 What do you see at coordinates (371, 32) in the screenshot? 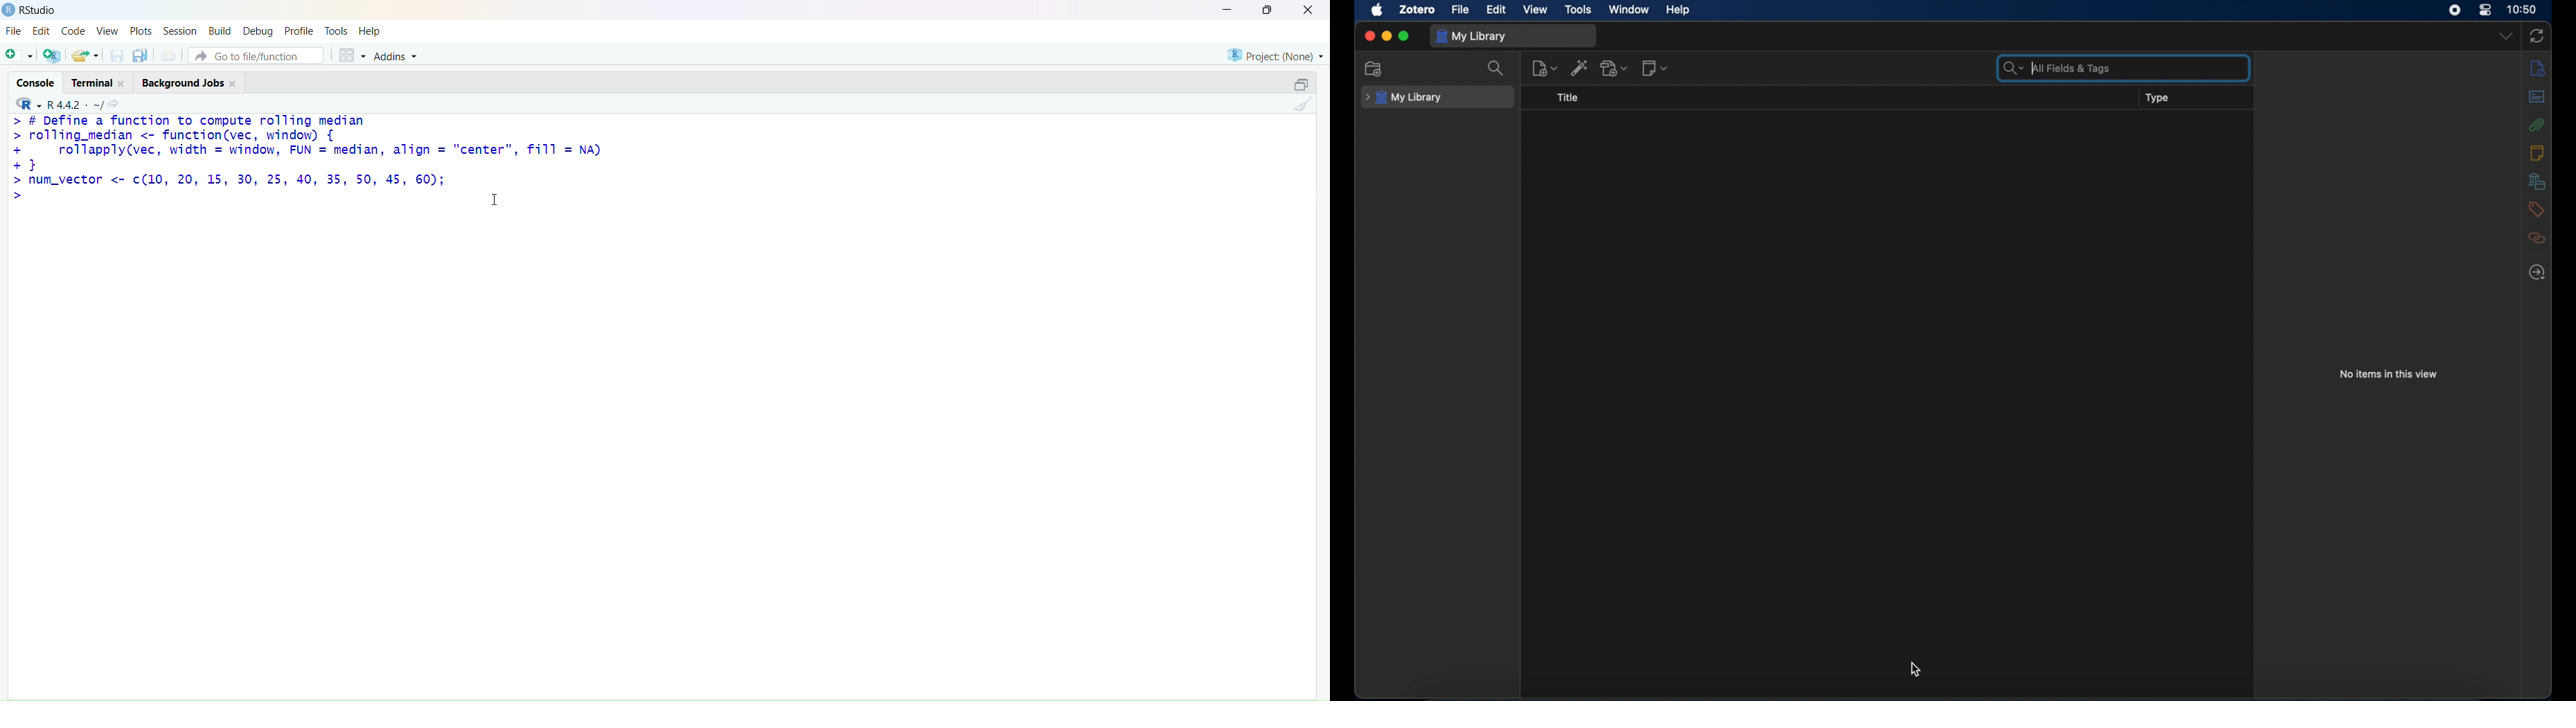
I see `help` at bounding box center [371, 32].